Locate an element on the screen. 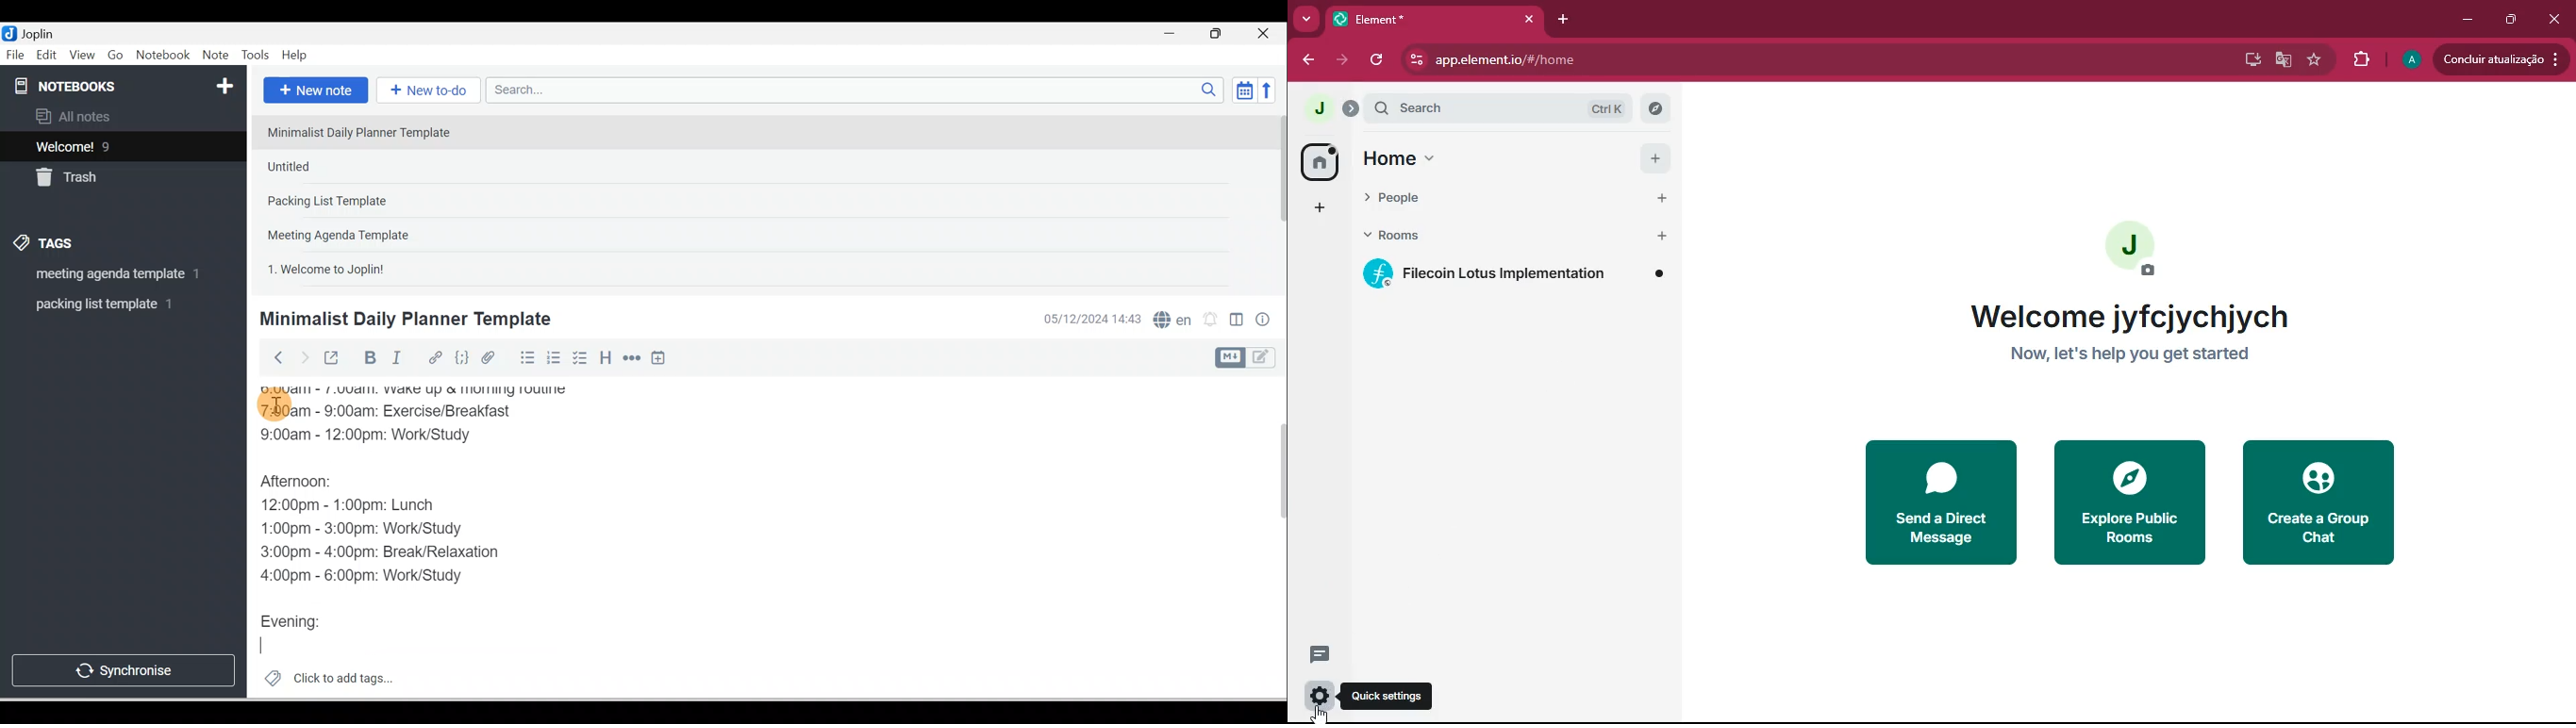 The width and height of the screenshot is (2576, 728). Date & time is located at coordinates (1090, 319).